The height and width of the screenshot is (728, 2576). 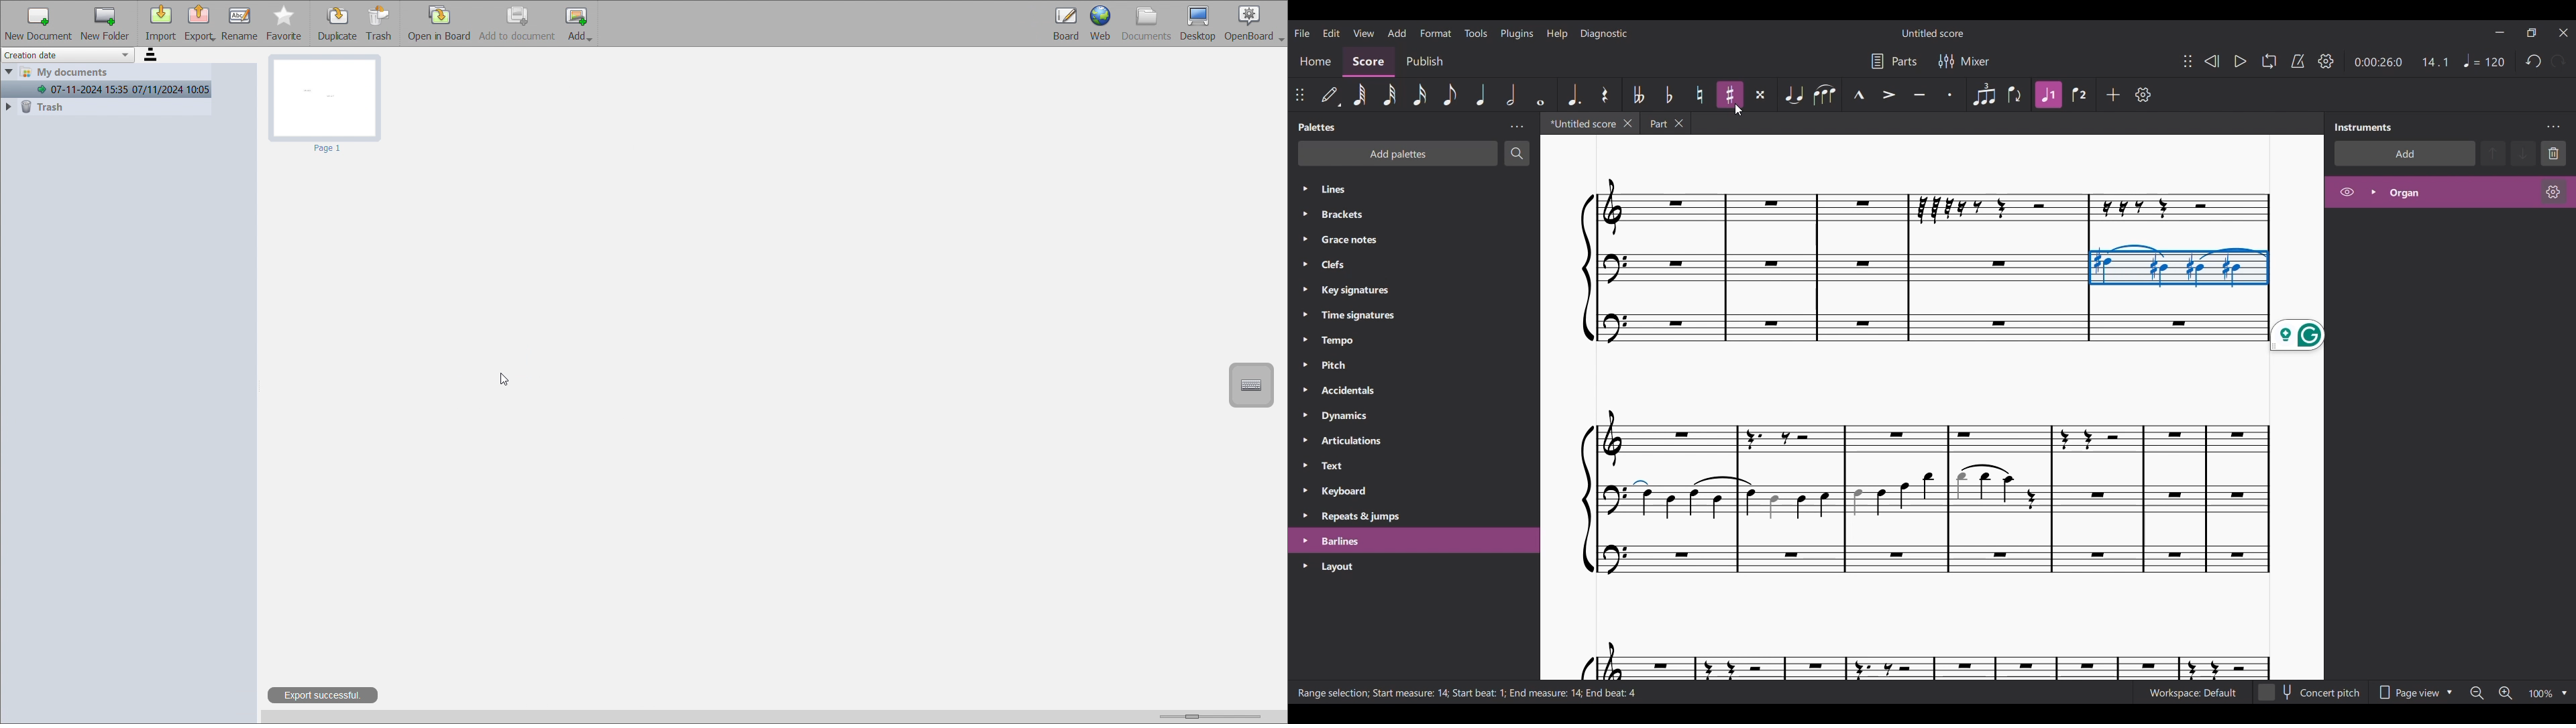 What do you see at coordinates (1636, 94) in the screenshot?
I see `Toggle double flat` at bounding box center [1636, 94].